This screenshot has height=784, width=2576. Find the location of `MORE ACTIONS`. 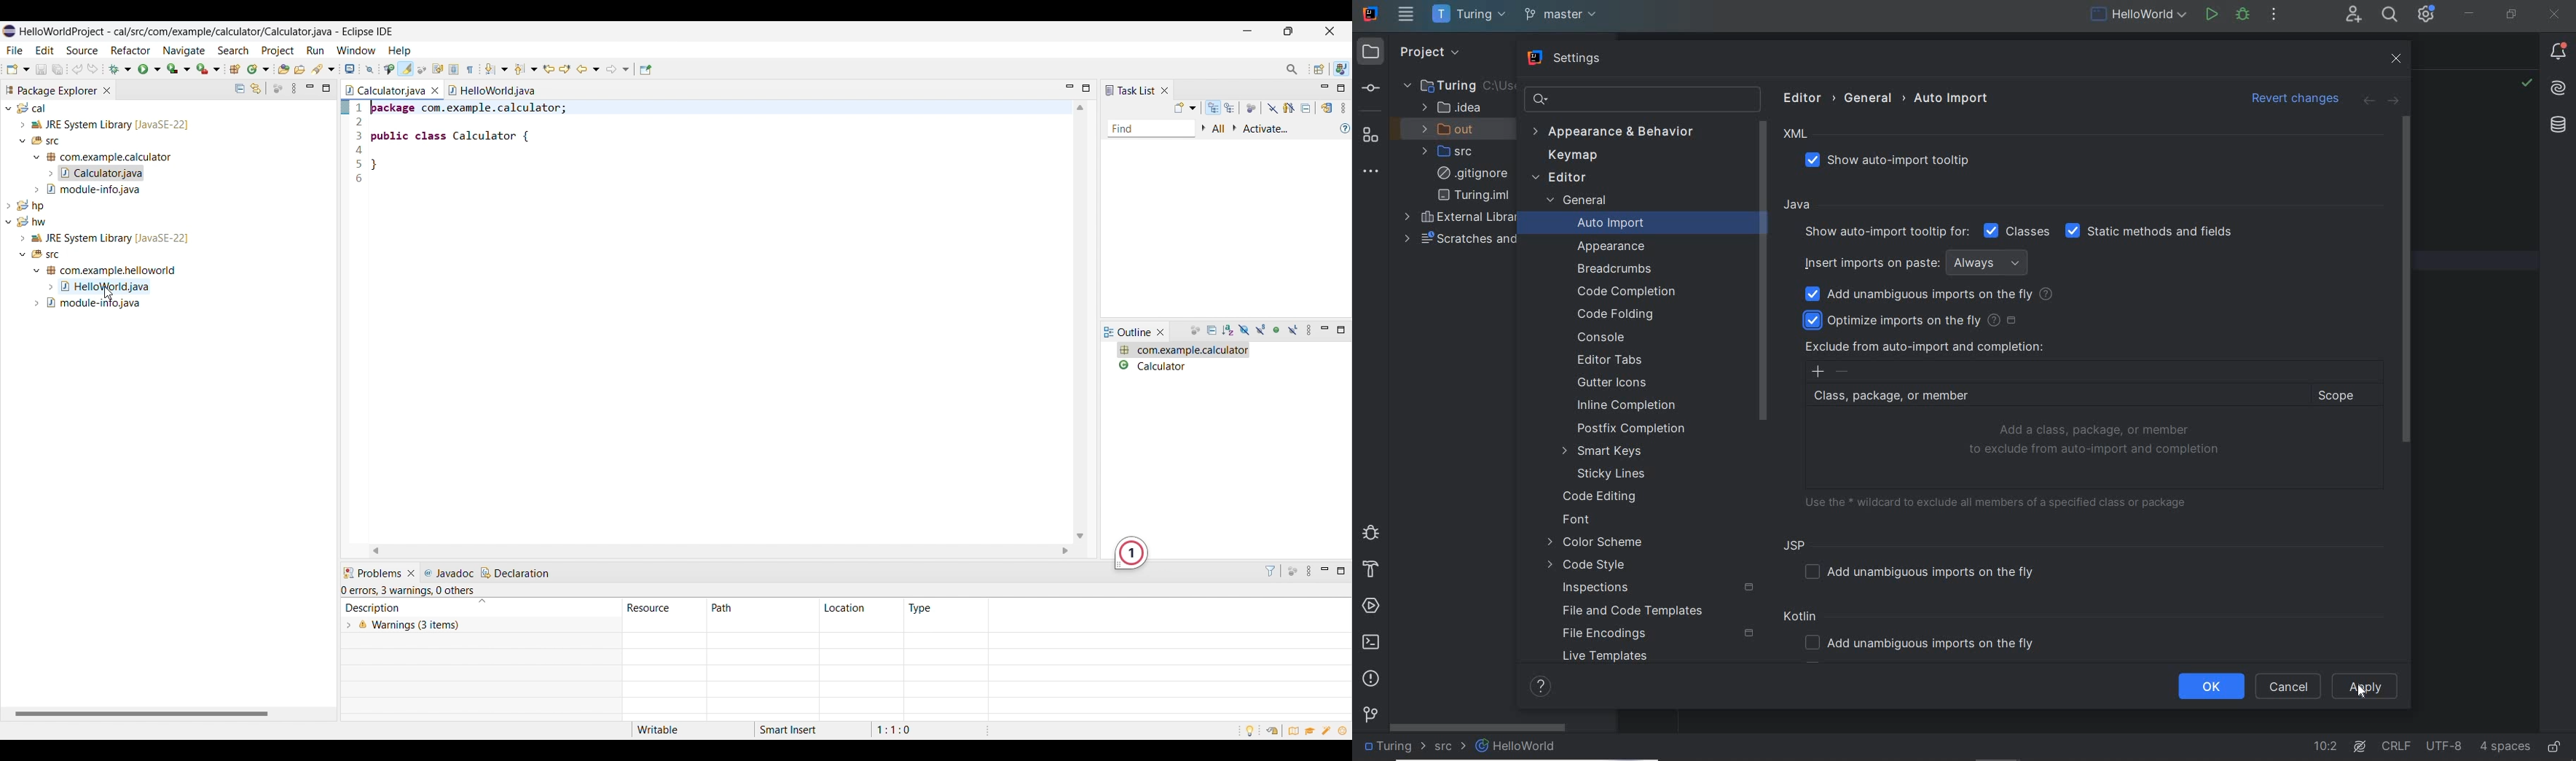

MORE ACTIONS is located at coordinates (2274, 13).